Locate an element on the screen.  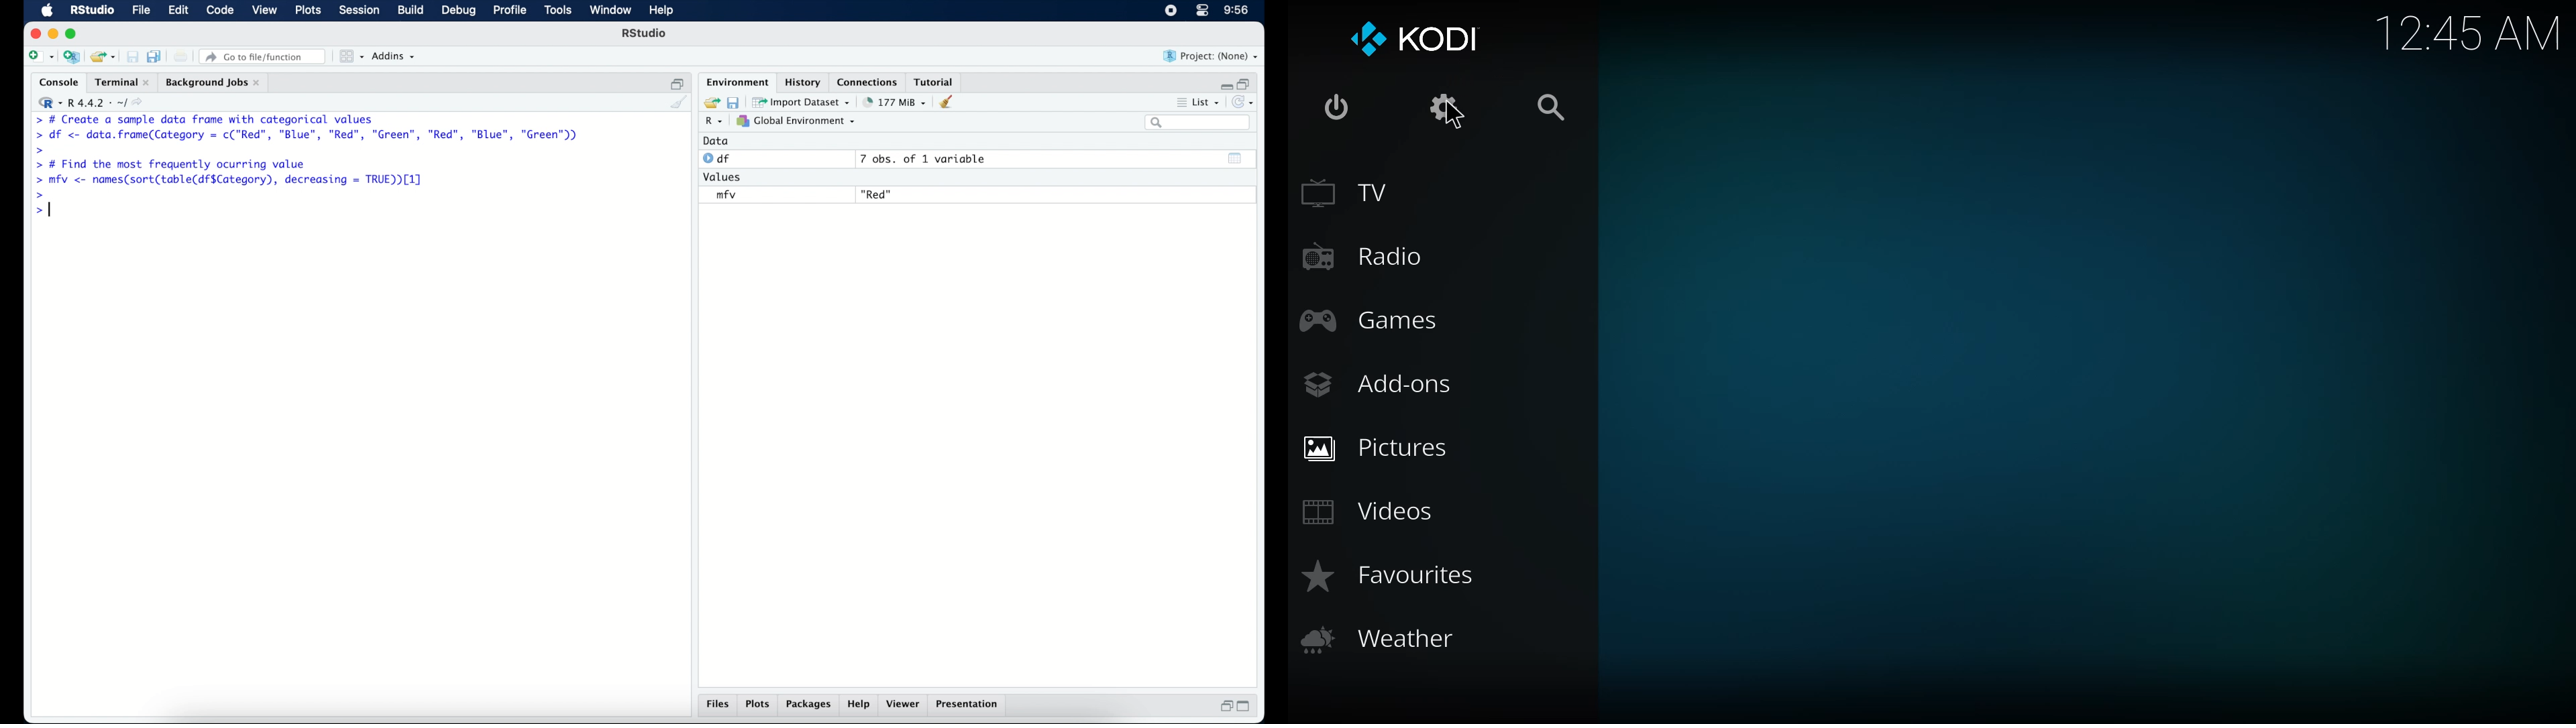
environment is located at coordinates (737, 81).